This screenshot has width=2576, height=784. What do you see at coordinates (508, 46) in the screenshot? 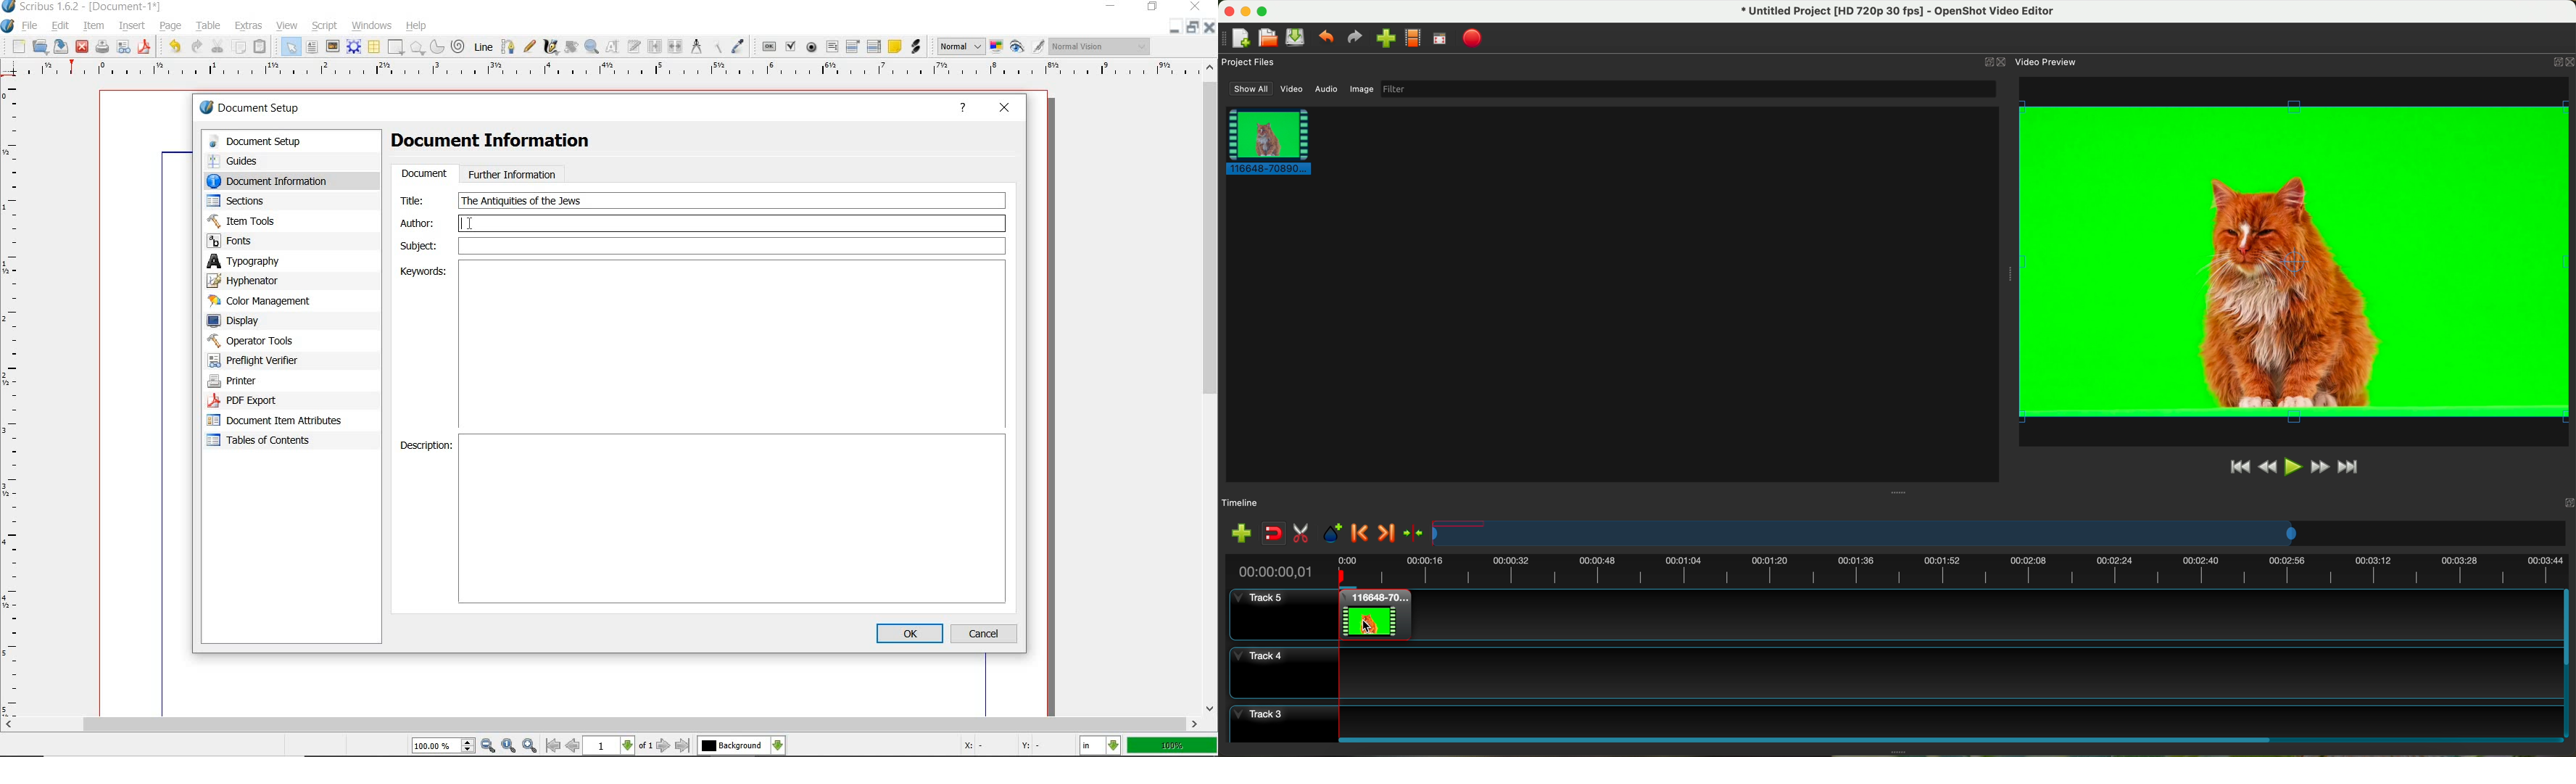
I see `Bezier curve` at bounding box center [508, 46].